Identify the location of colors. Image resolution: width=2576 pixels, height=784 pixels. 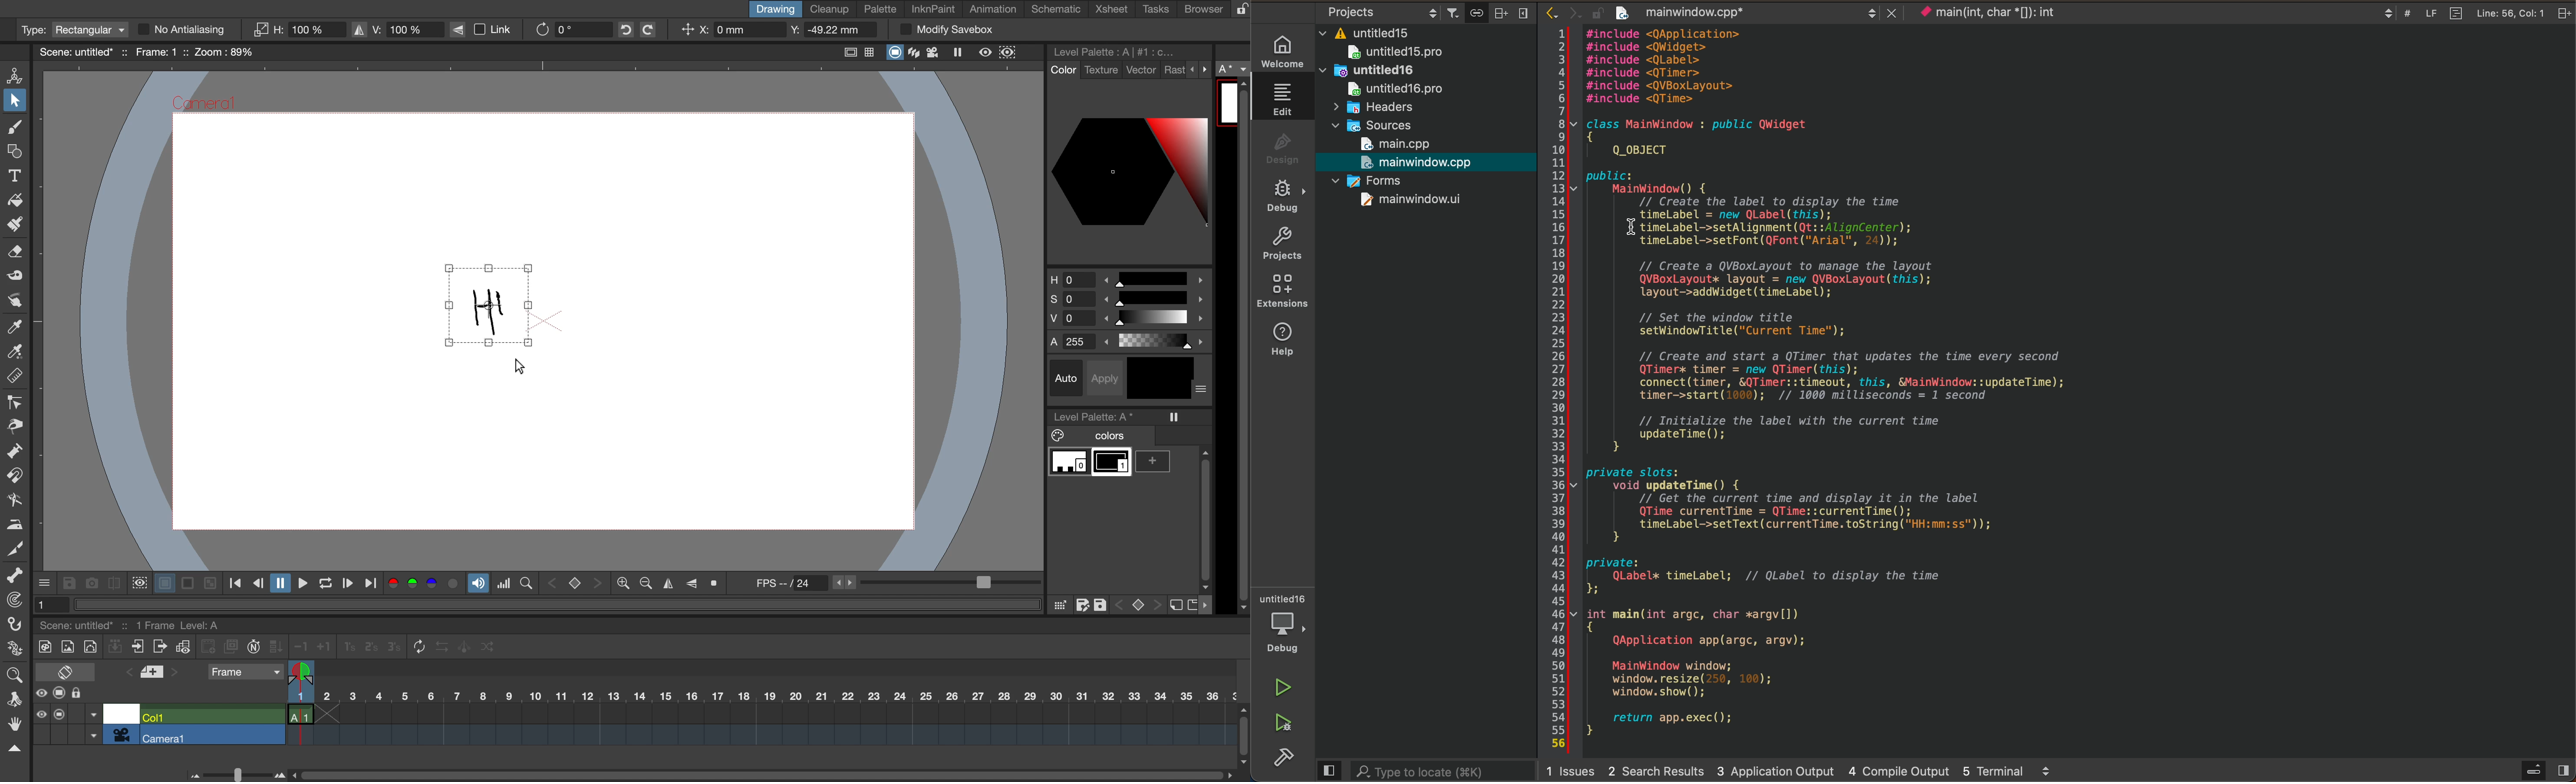
(425, 584).